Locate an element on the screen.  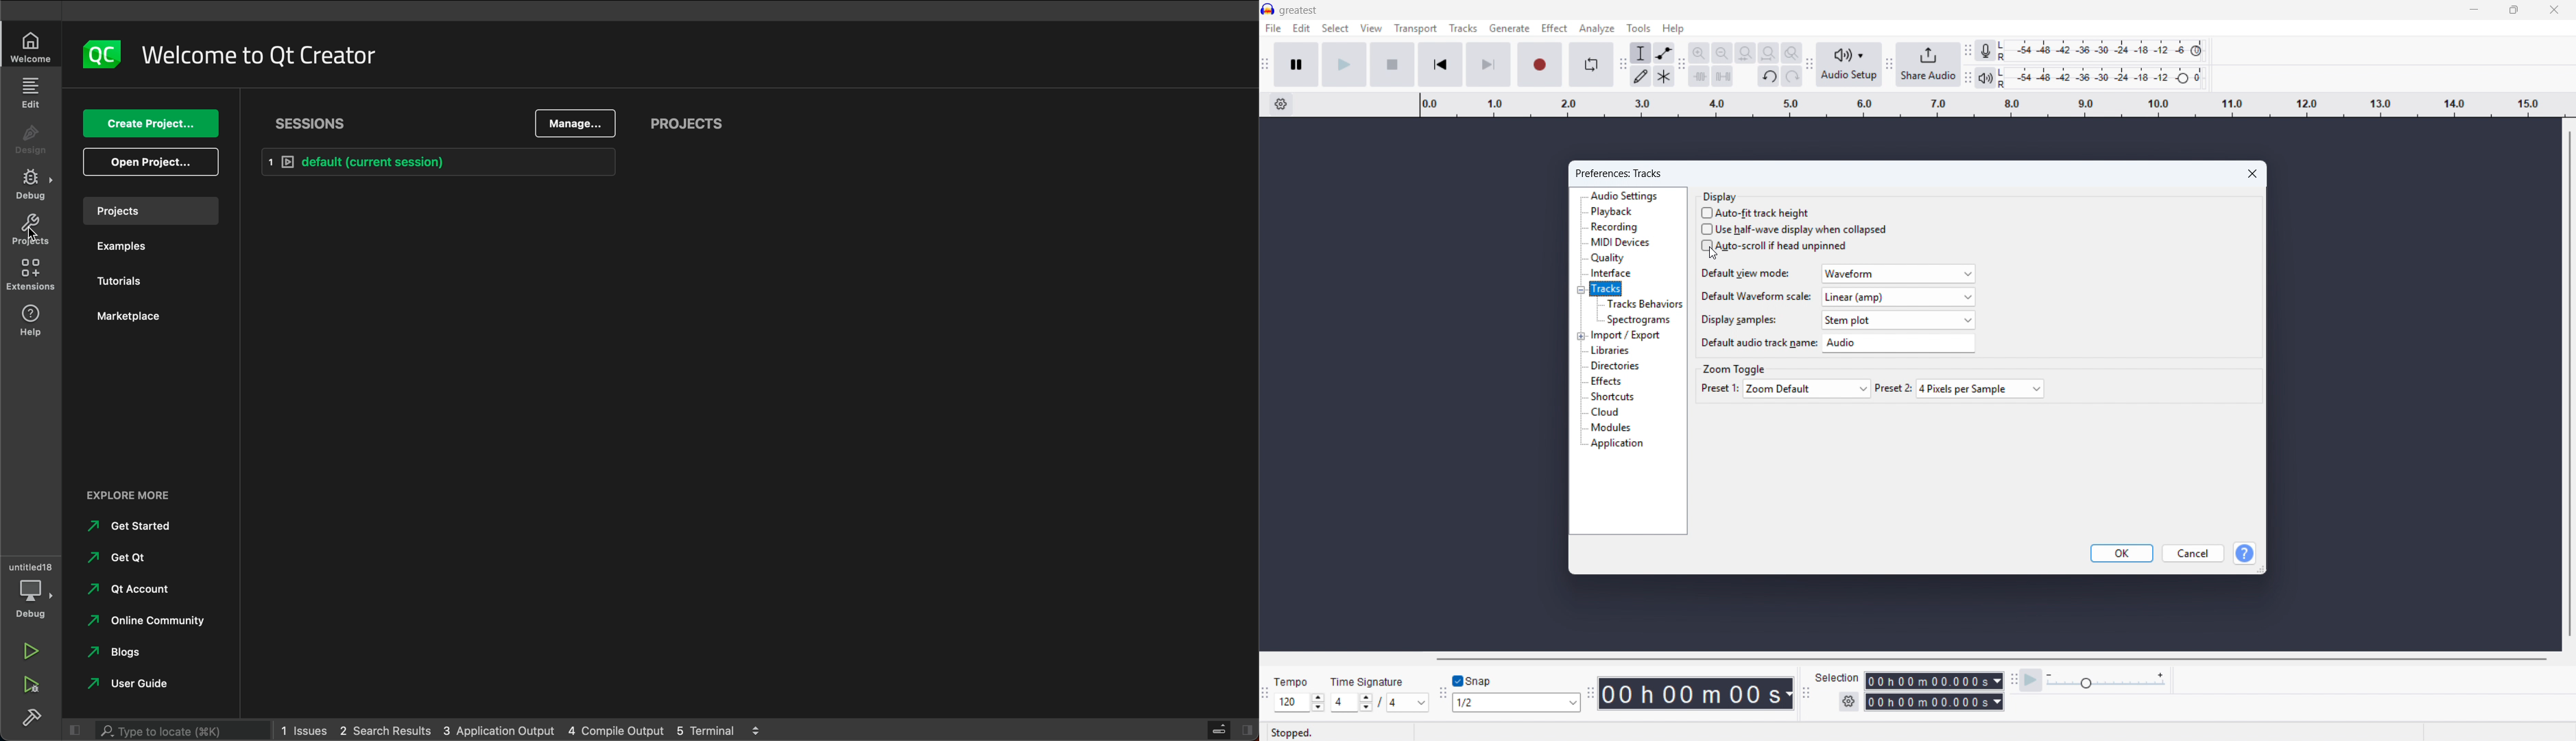
playback metre toolbar is located at coordinates (1968, 79).